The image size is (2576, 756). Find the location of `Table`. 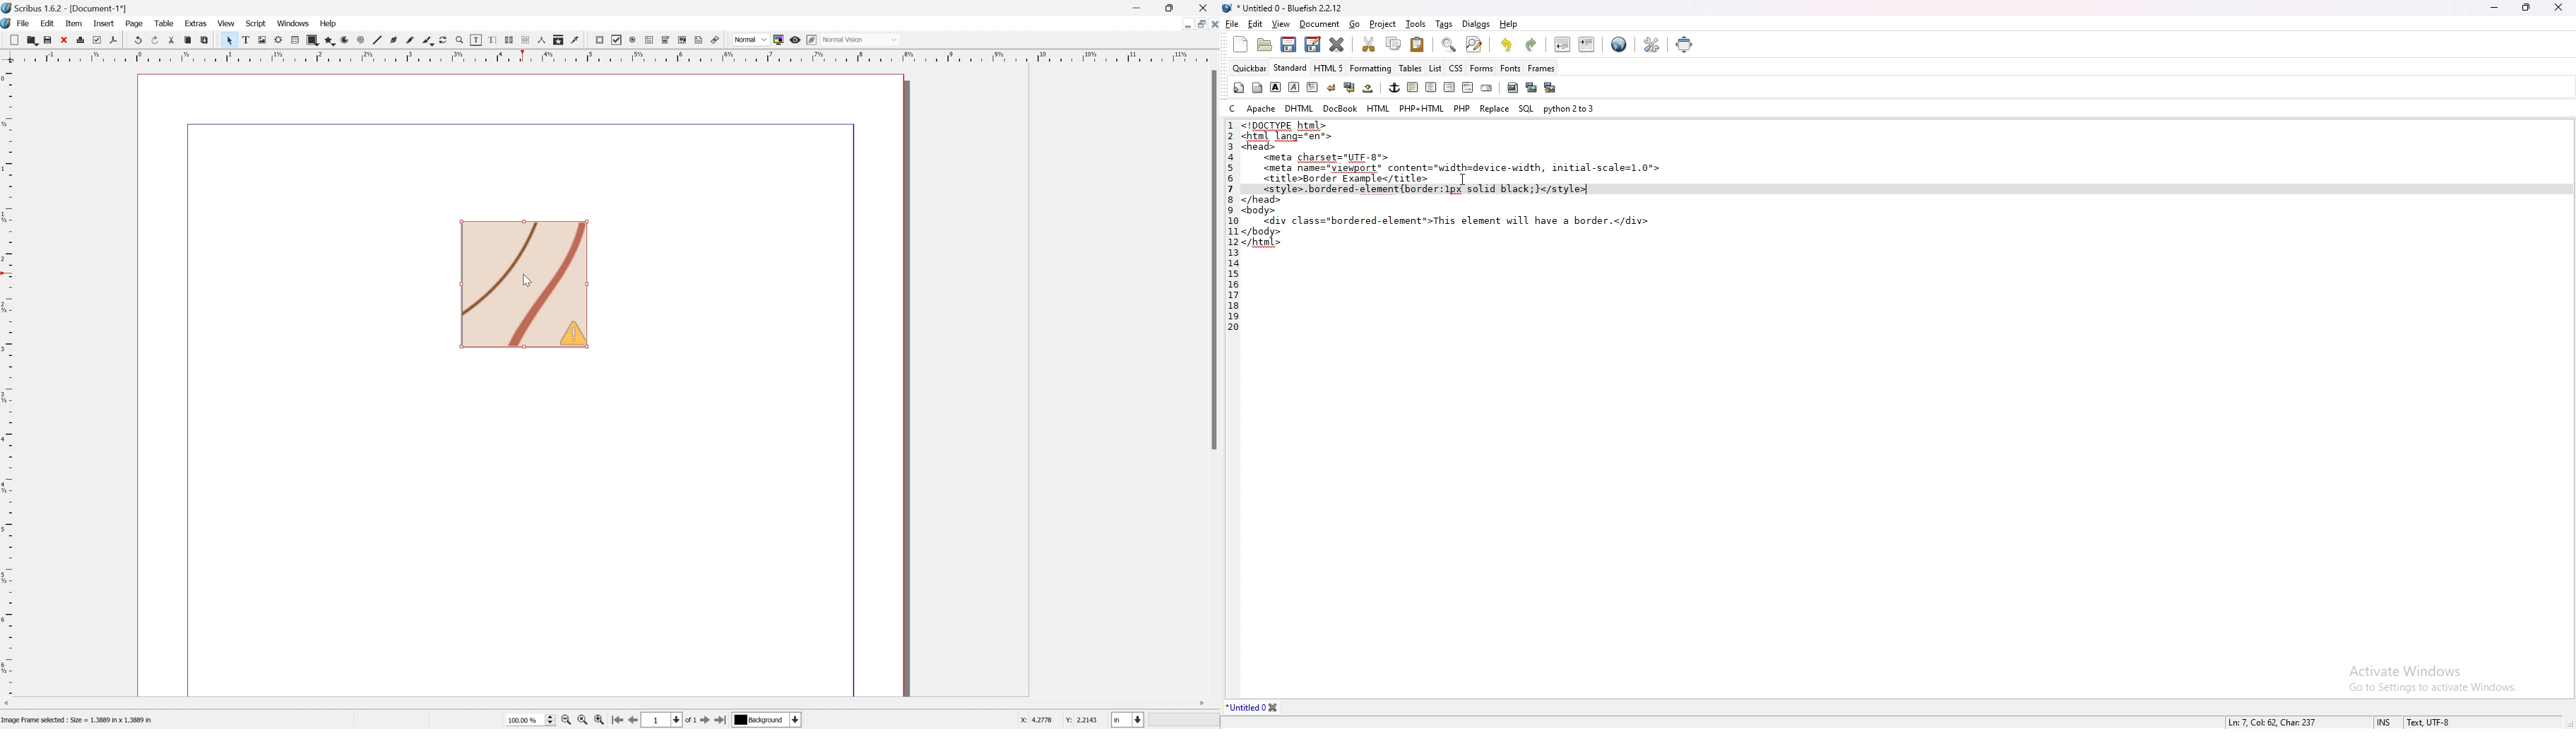

Table is located at coordinates (163, 23).